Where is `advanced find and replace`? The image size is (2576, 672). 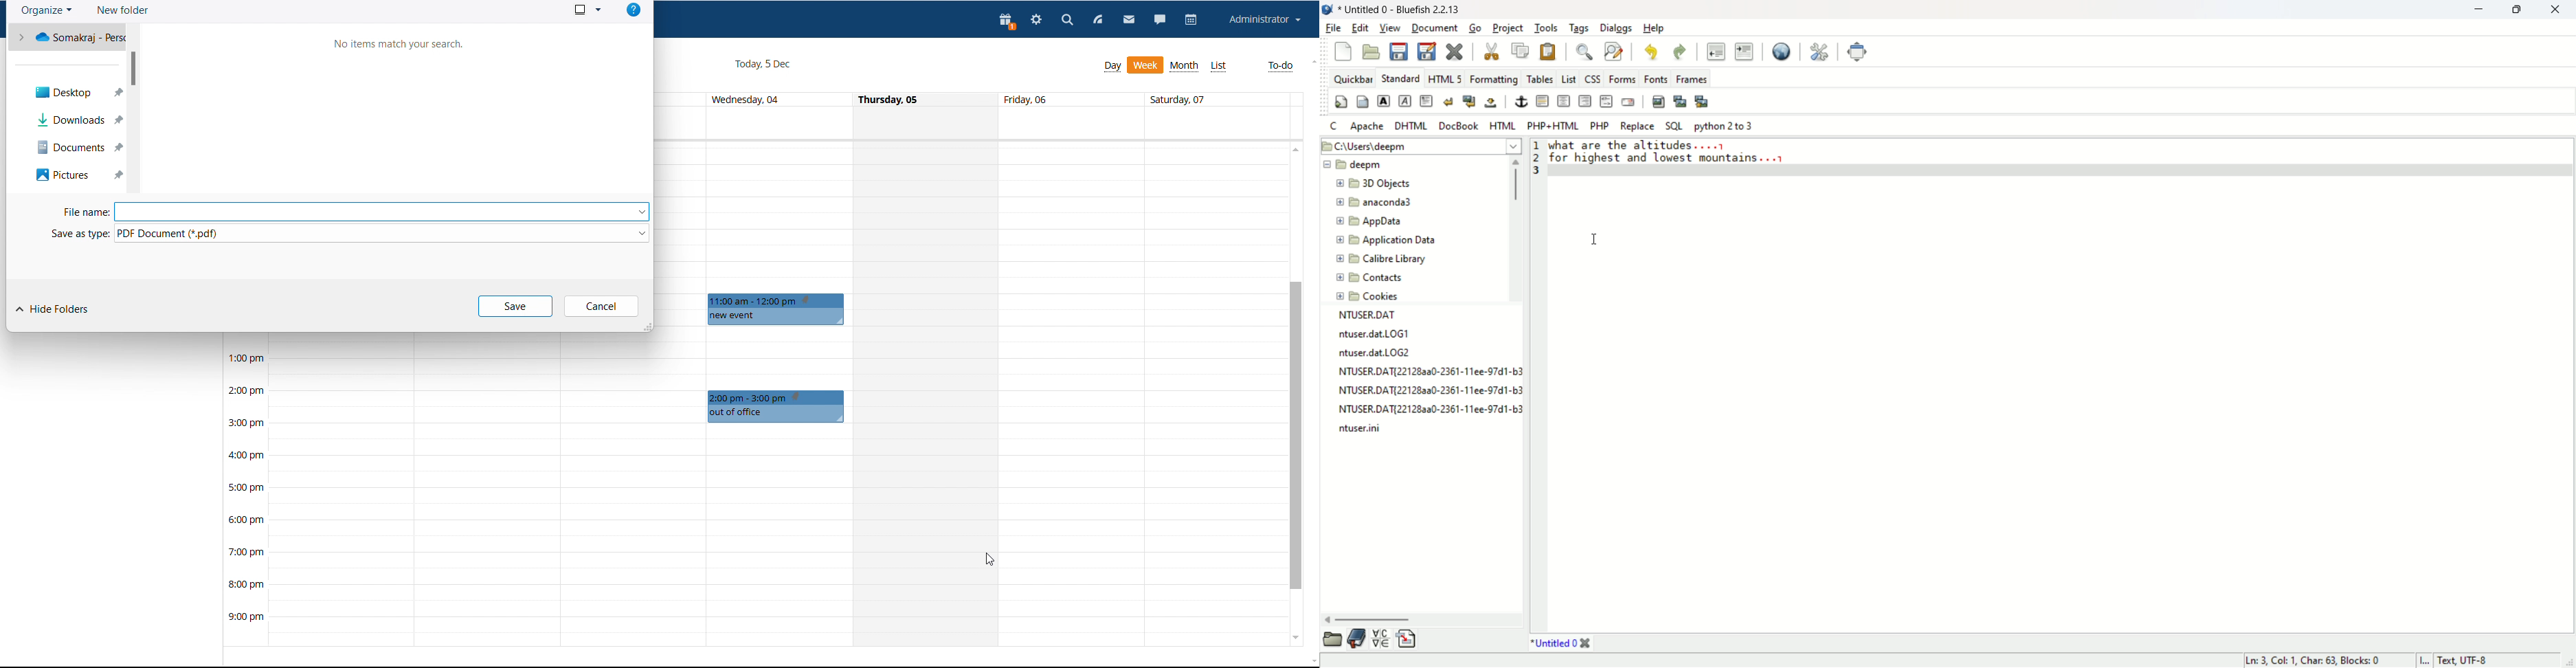 advanced find and replace is located at coordinates (1615, 52).